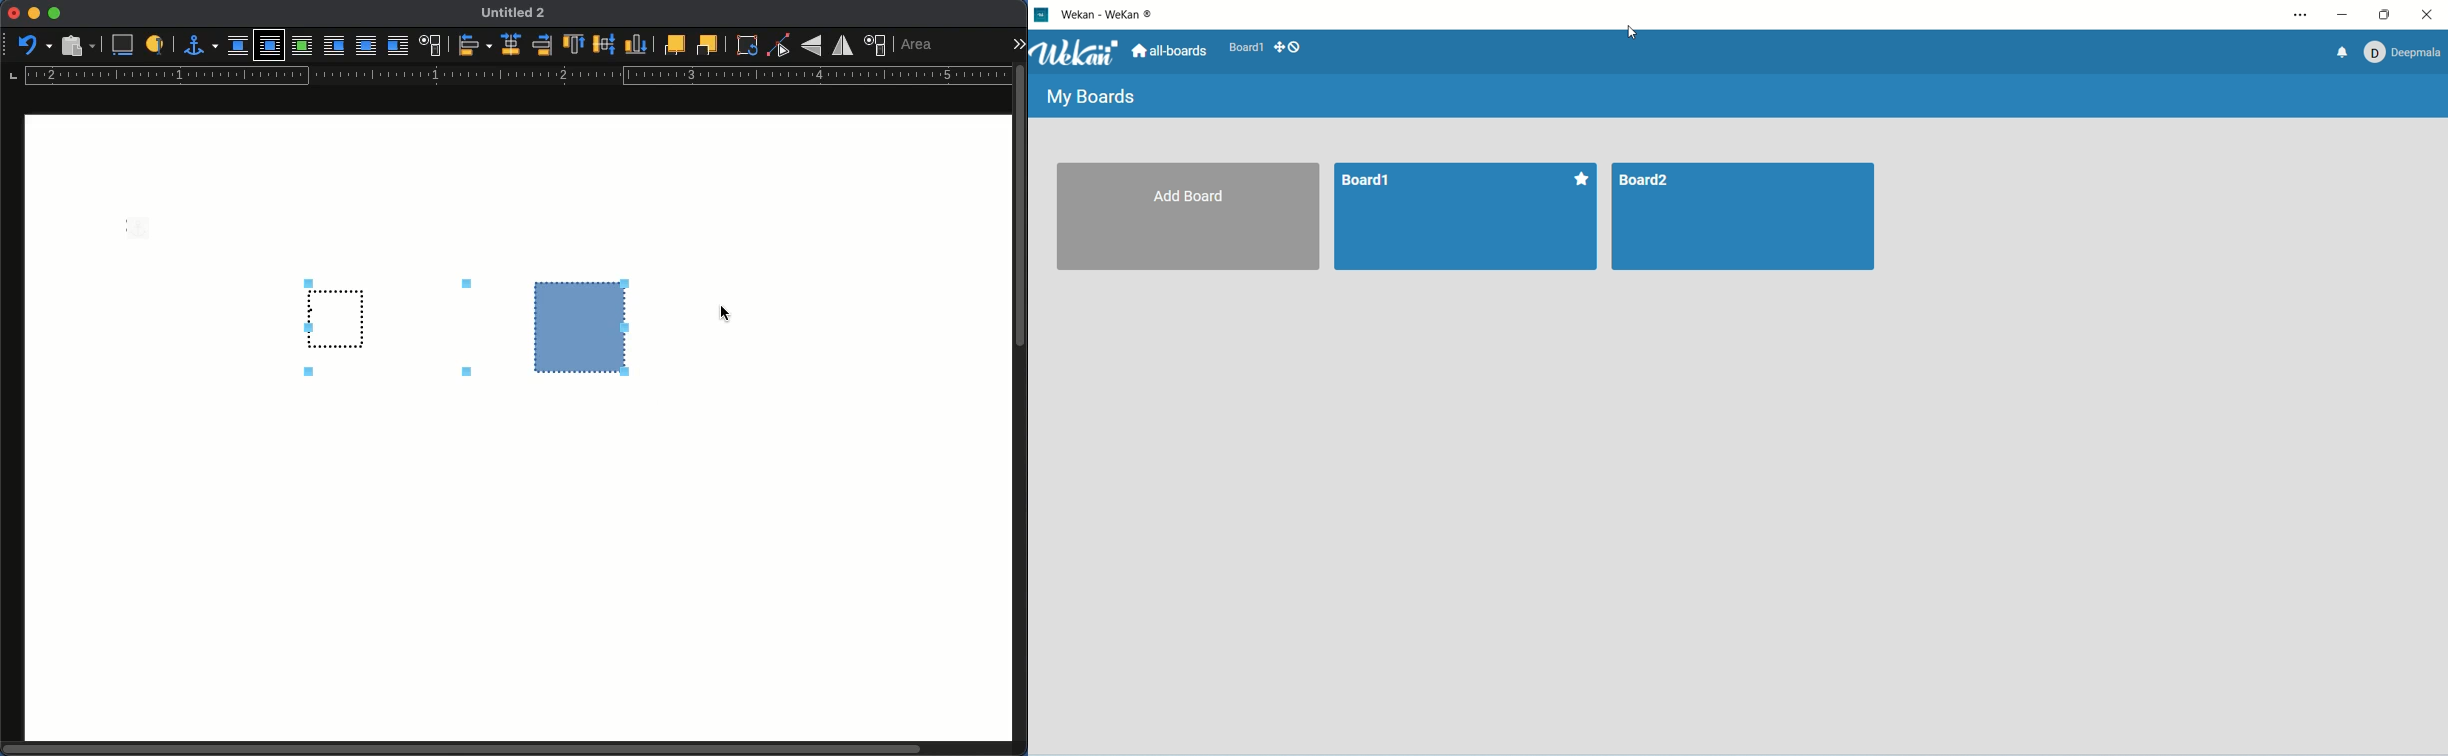 The width and height of the screenshot is (2464, 756). What do you see at coordinates (1295, 48) in the screenshot?
I see `show desktop drag handles` at bounding box center [1295, 48].